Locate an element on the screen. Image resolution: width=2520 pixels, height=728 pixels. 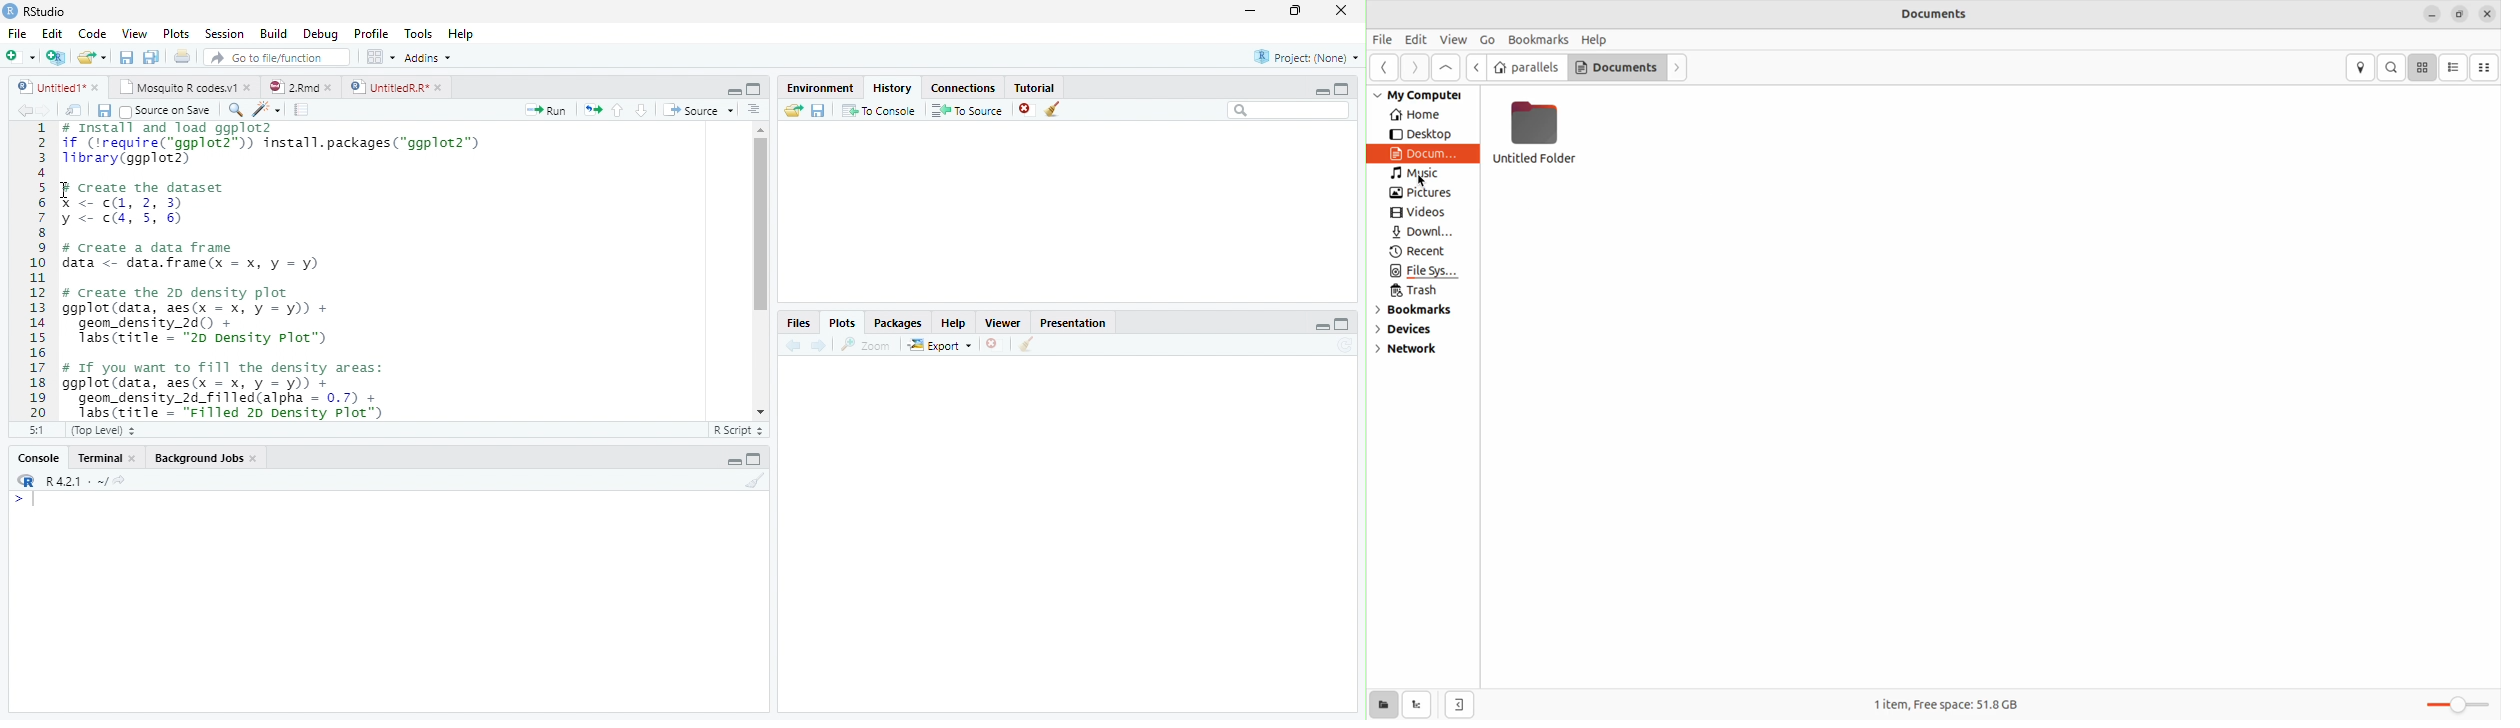
1 item free space 51.8 GB is located at coordinates (1950, 701).